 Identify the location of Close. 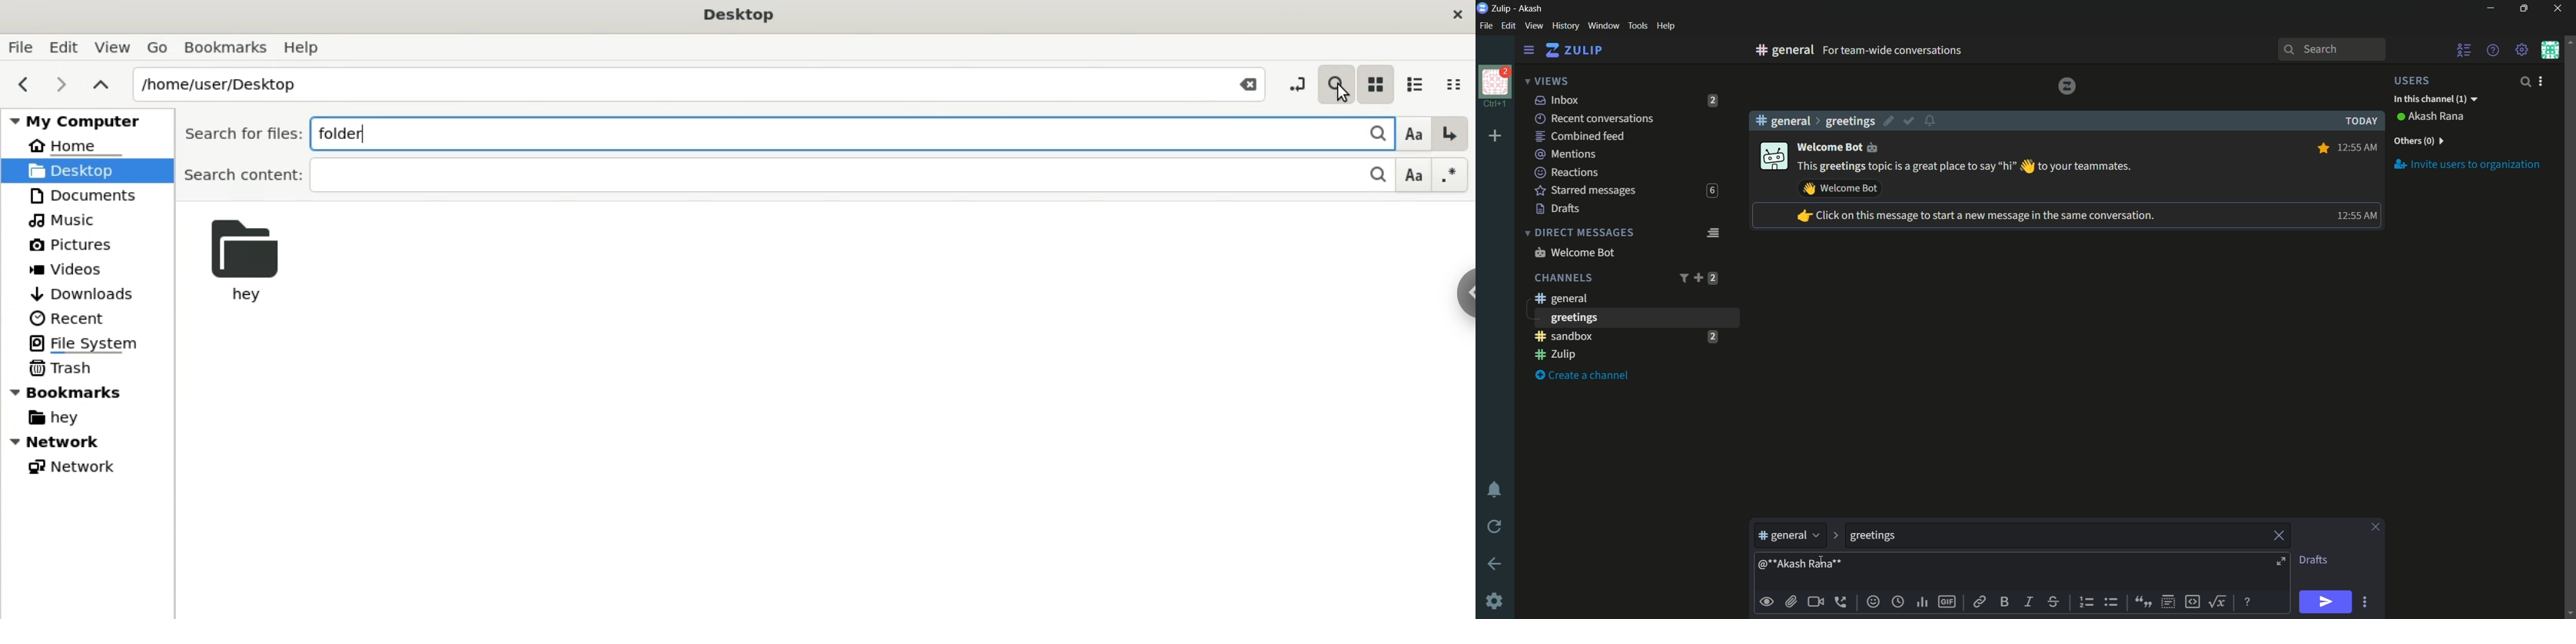
(1247, 83).